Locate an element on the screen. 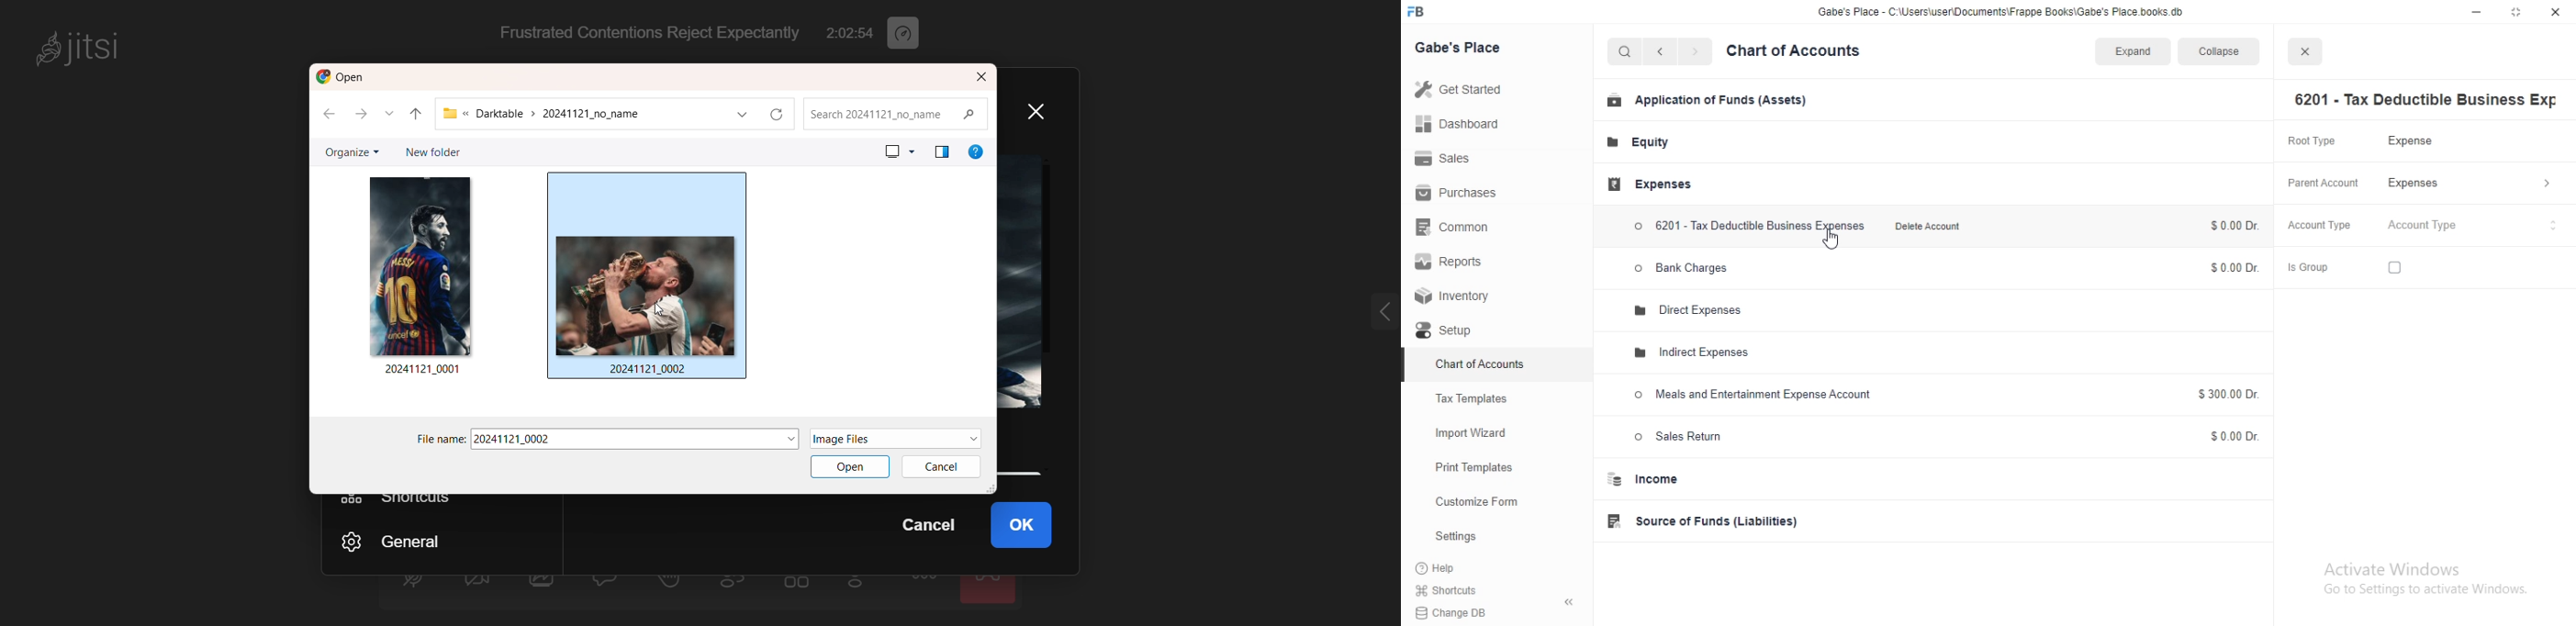  6201 - Tax Deductible Business Exp is located at coordinates (2411, 100).